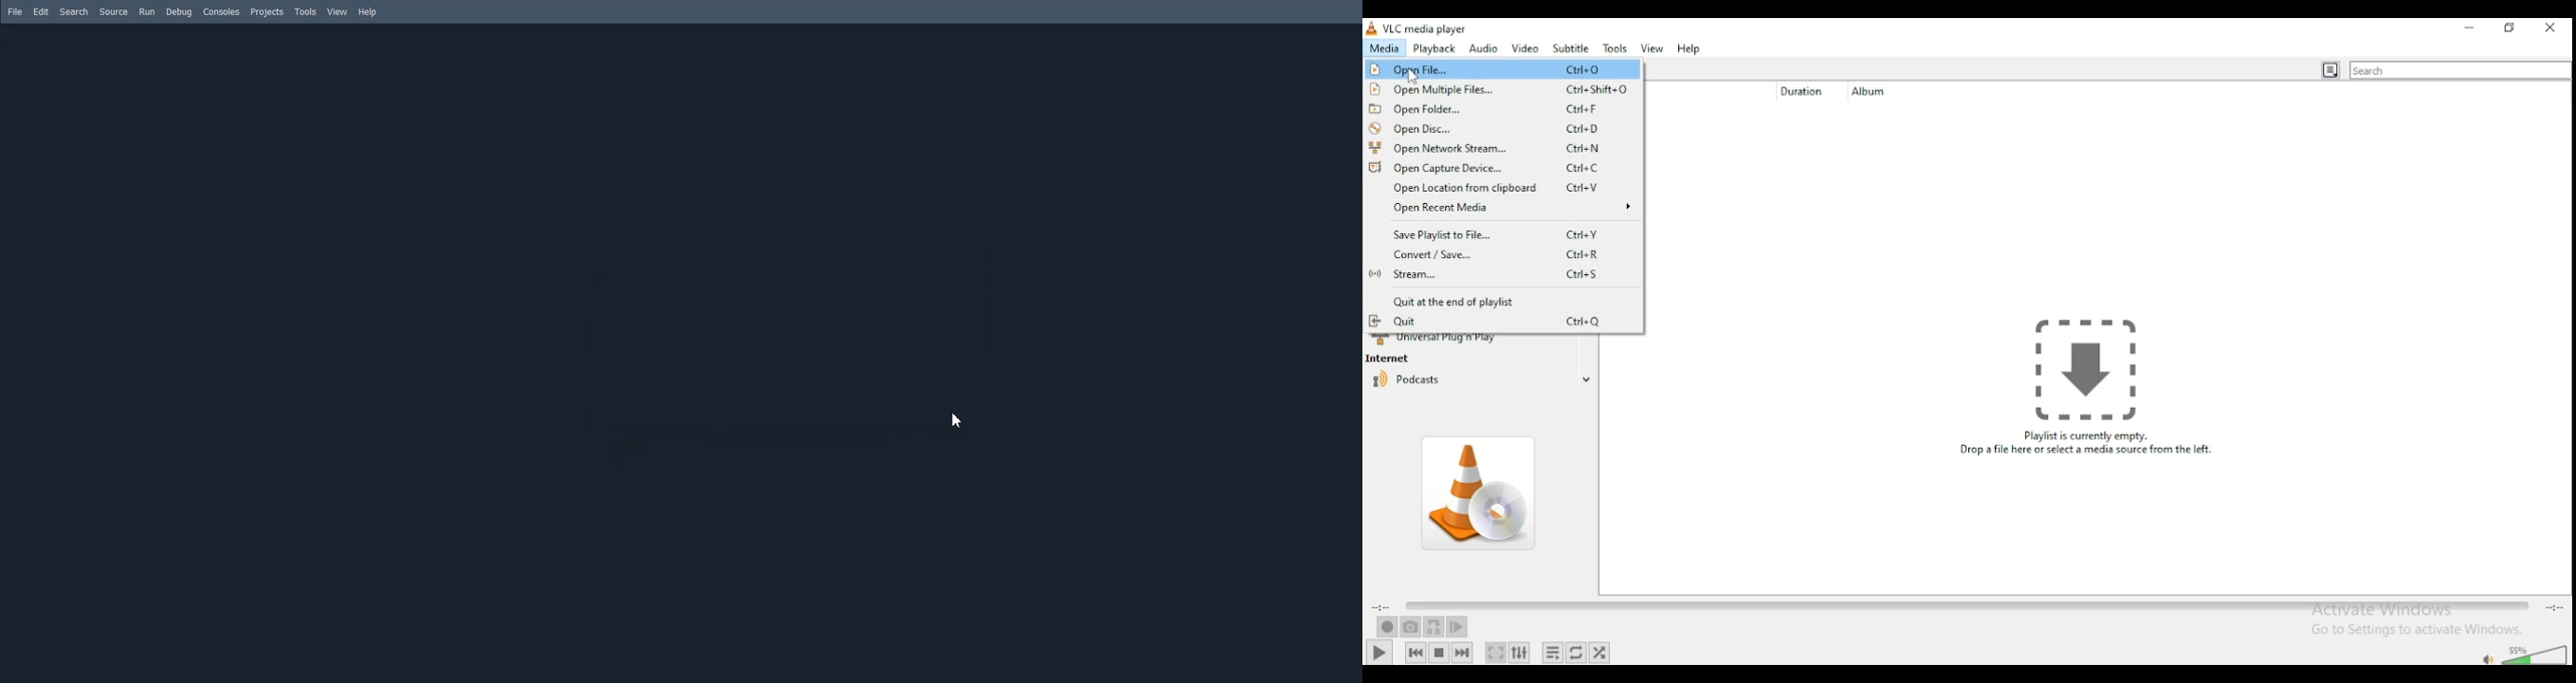 The width and height of the screenshot is (2576, 700). What do you see at coordinates (1415, 74) in the screenshot?
I see `cursor` at bounding box center [1415, 74].